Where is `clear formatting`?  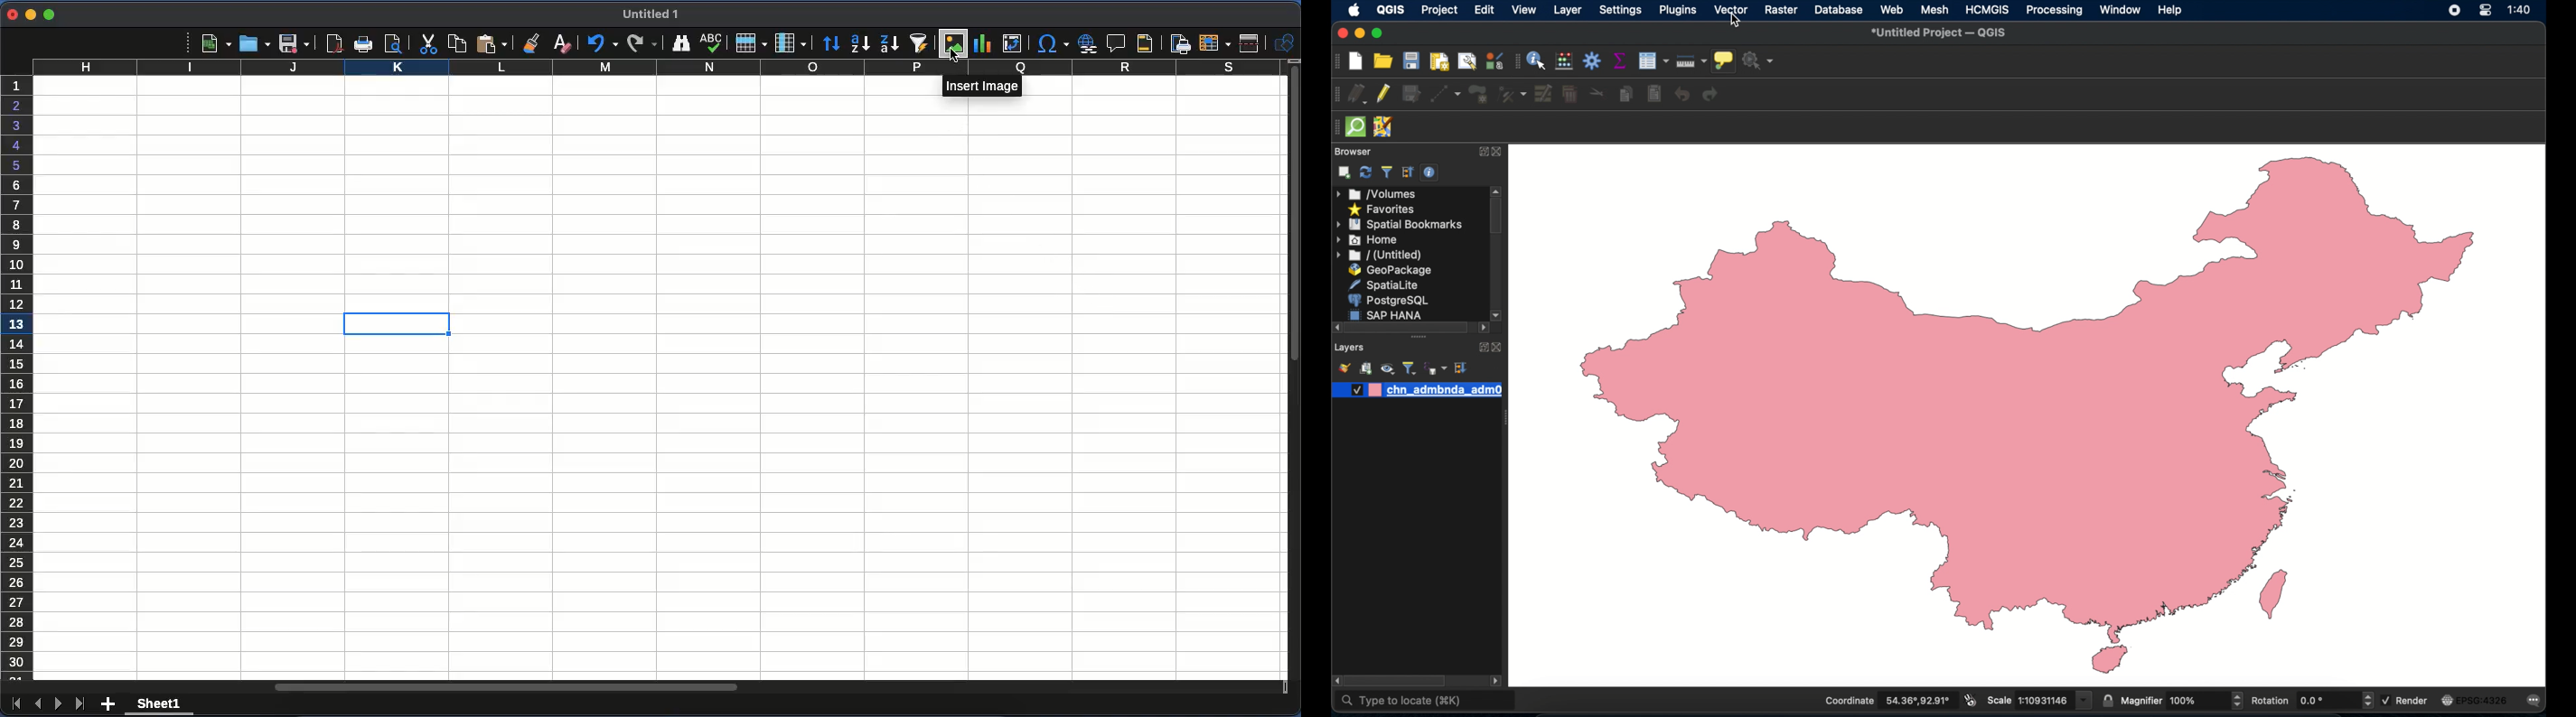 clear formatting is located at coordinates (559, 42).